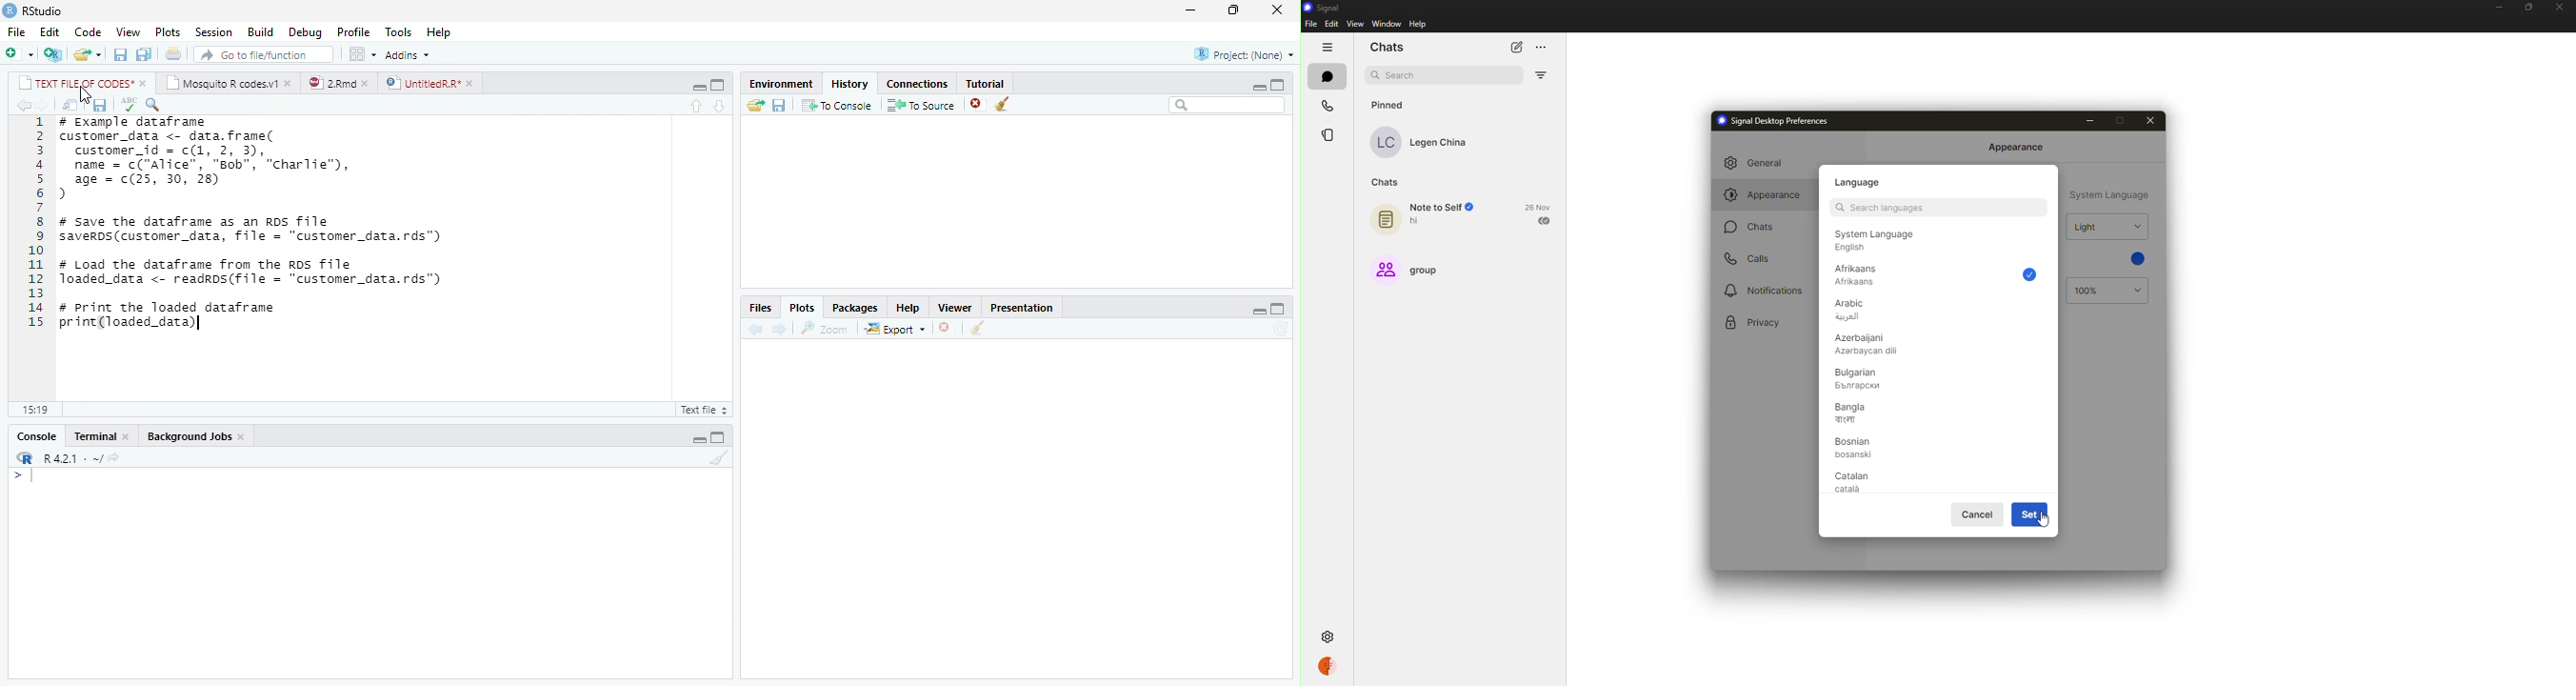 This screenshot has width=2576, height=700. What do you see at coordinates (1329, 637) in the screenshot?
I see `settings` at bounding box center [1329, 637].